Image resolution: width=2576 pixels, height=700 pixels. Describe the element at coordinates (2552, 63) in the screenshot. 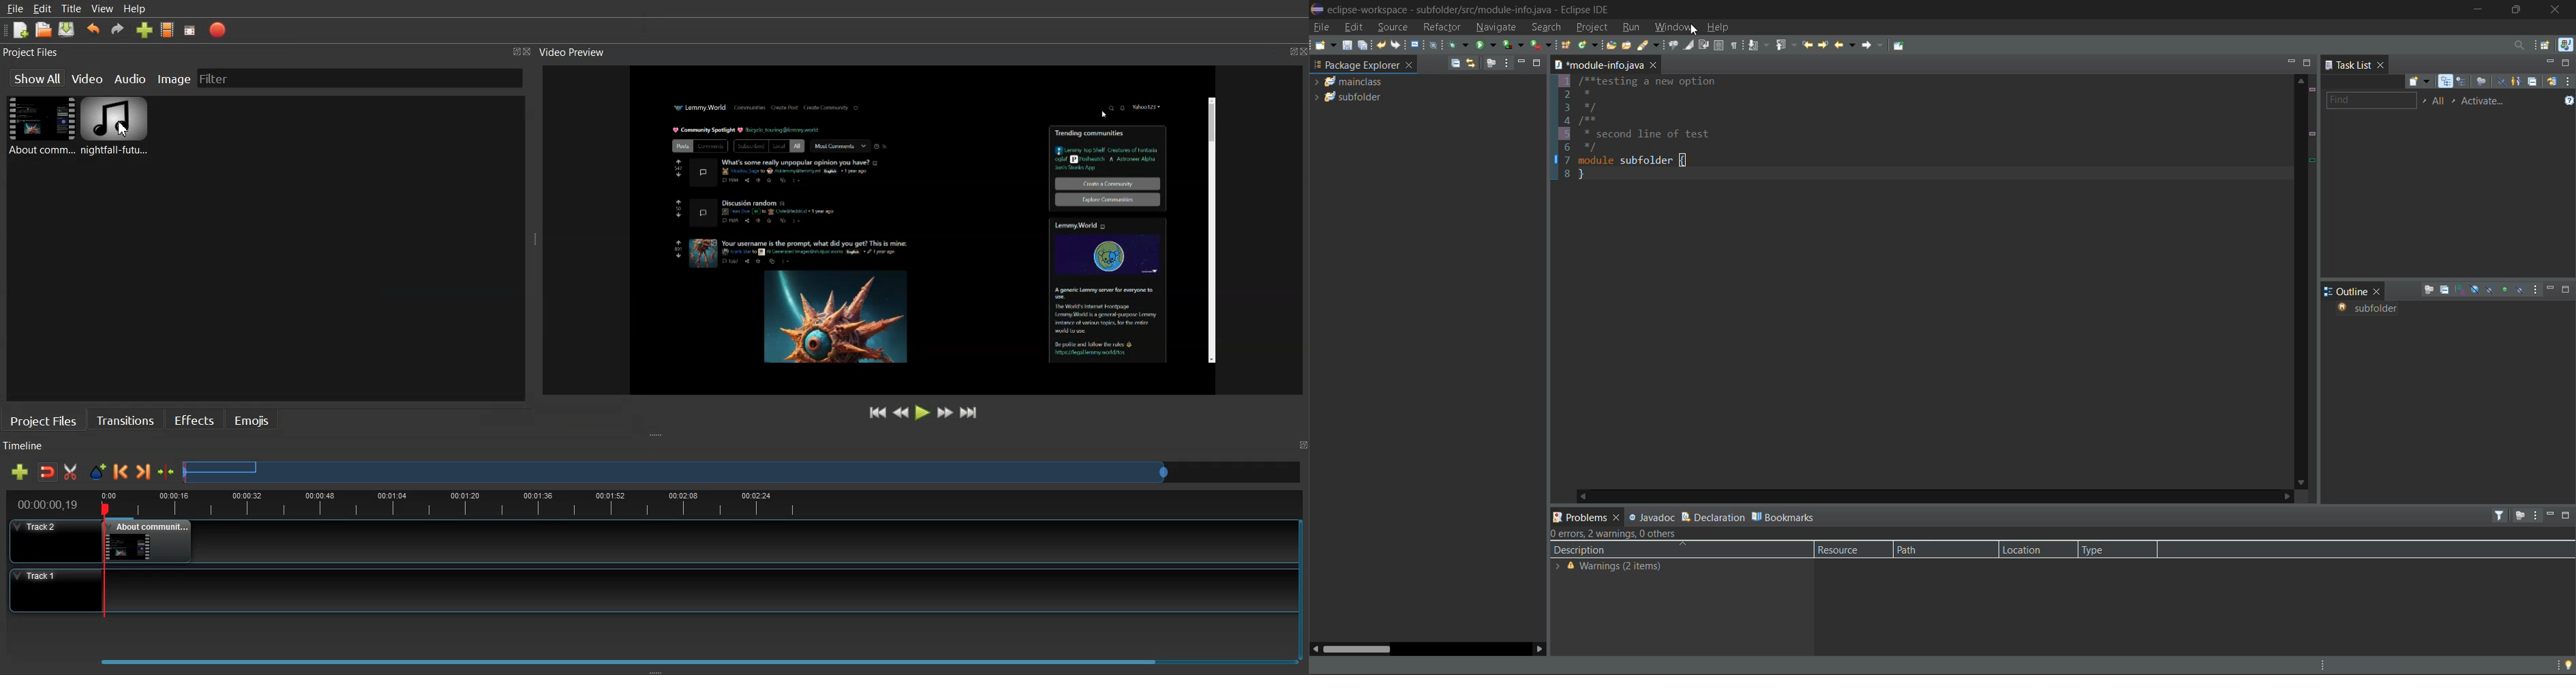

I see `minimize` at that location.